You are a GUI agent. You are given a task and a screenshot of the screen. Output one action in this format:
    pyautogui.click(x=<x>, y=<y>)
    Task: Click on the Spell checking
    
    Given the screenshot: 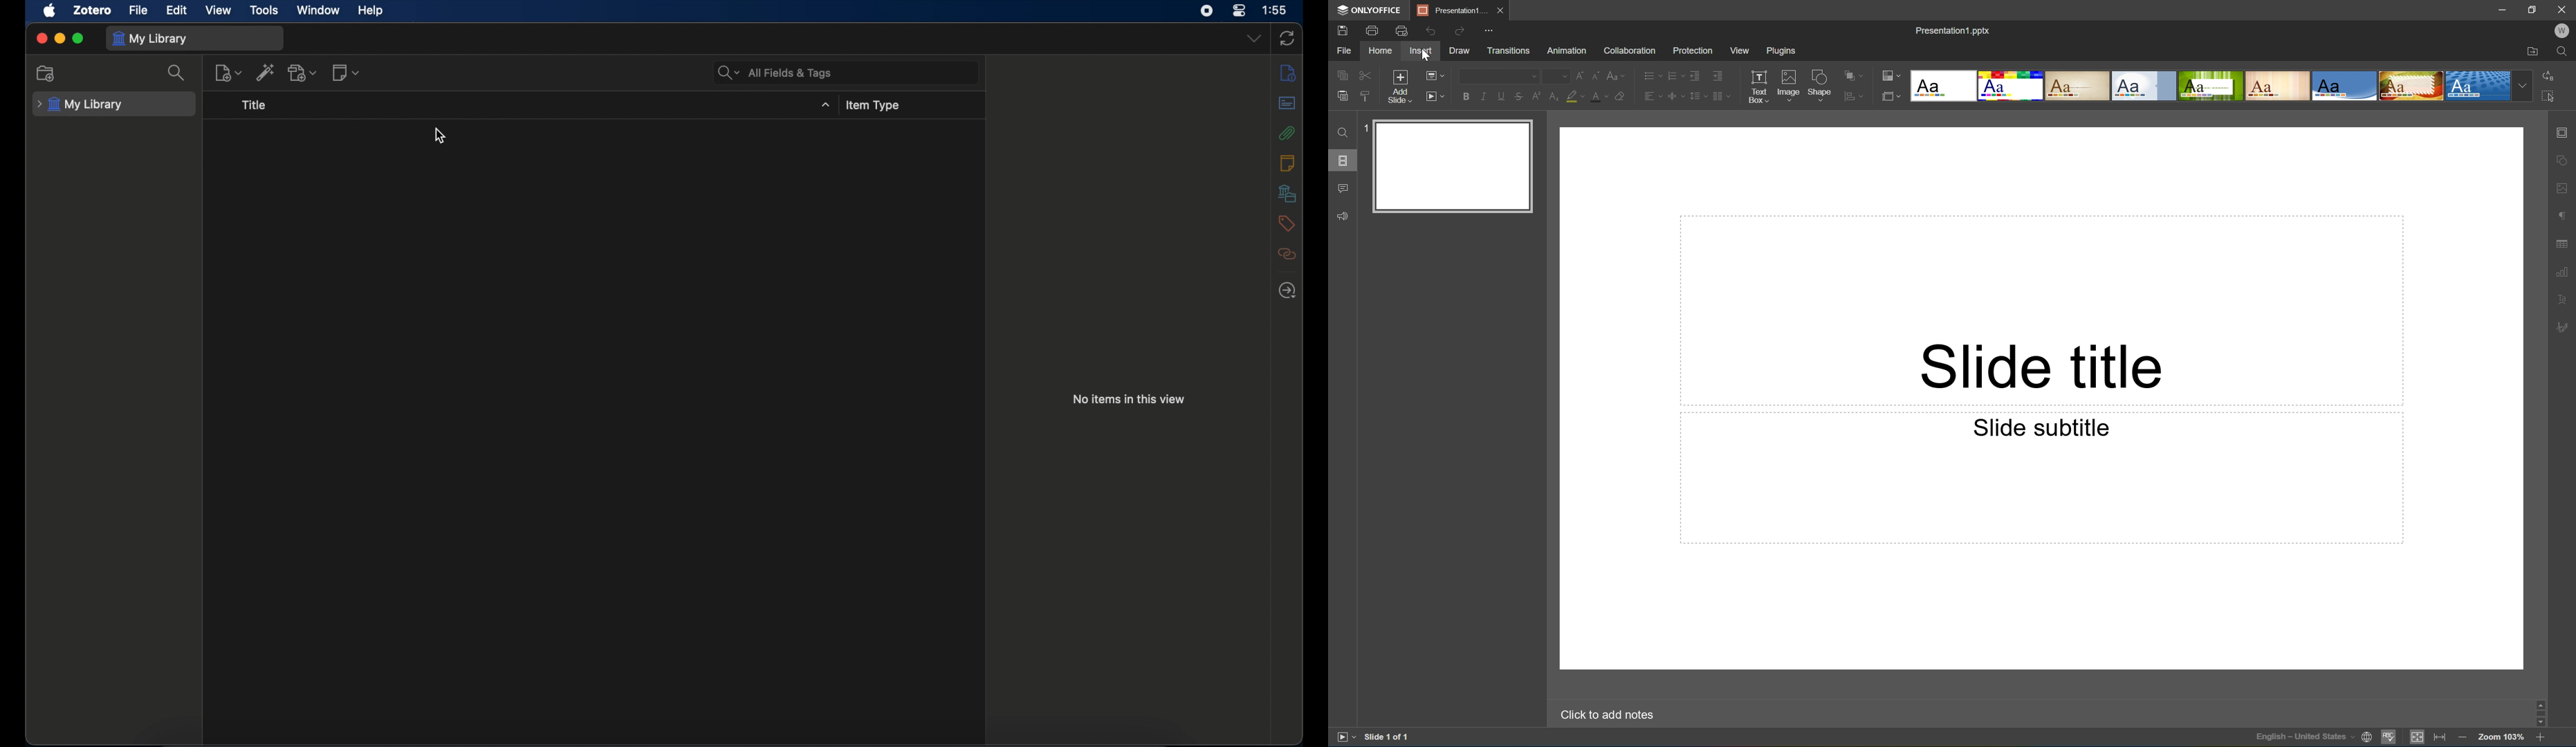 What is the action you would take?
    pyautogui.click(x=2389, y=738)
    